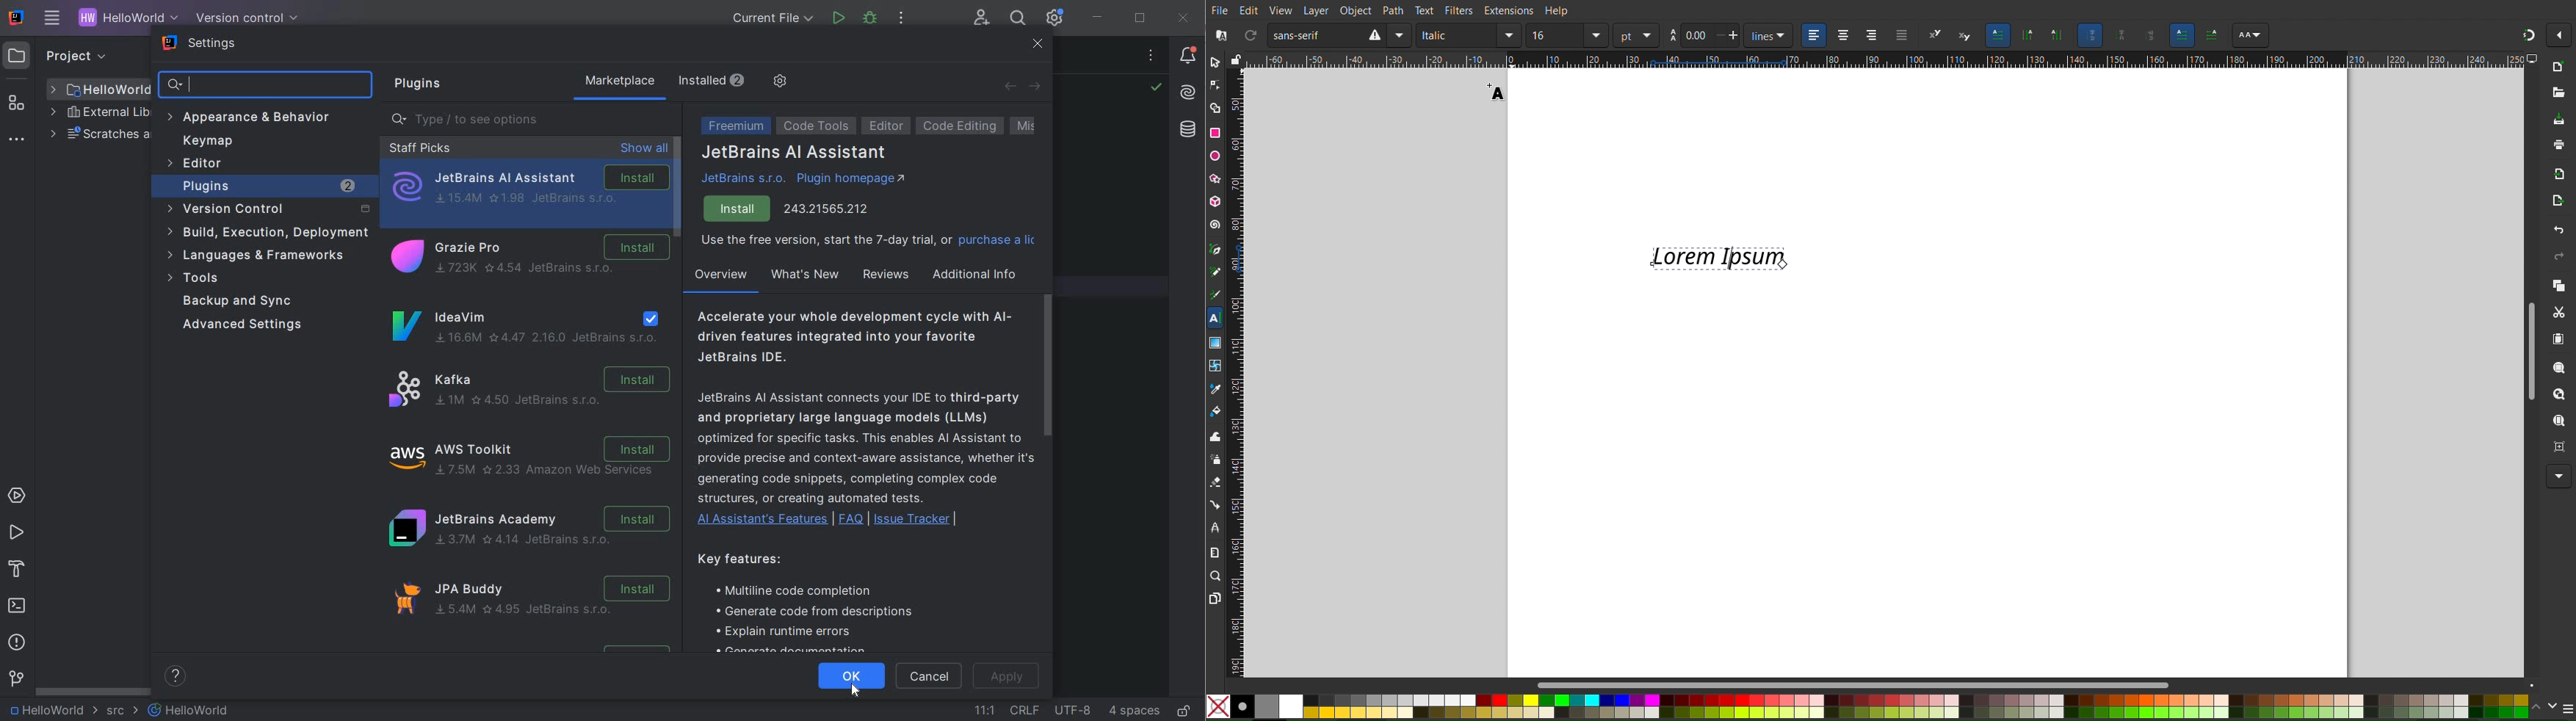  What do you see at coordinates (1246, 10) in the screenshot?
I see `Edit` at bounding box center [1246, 10].